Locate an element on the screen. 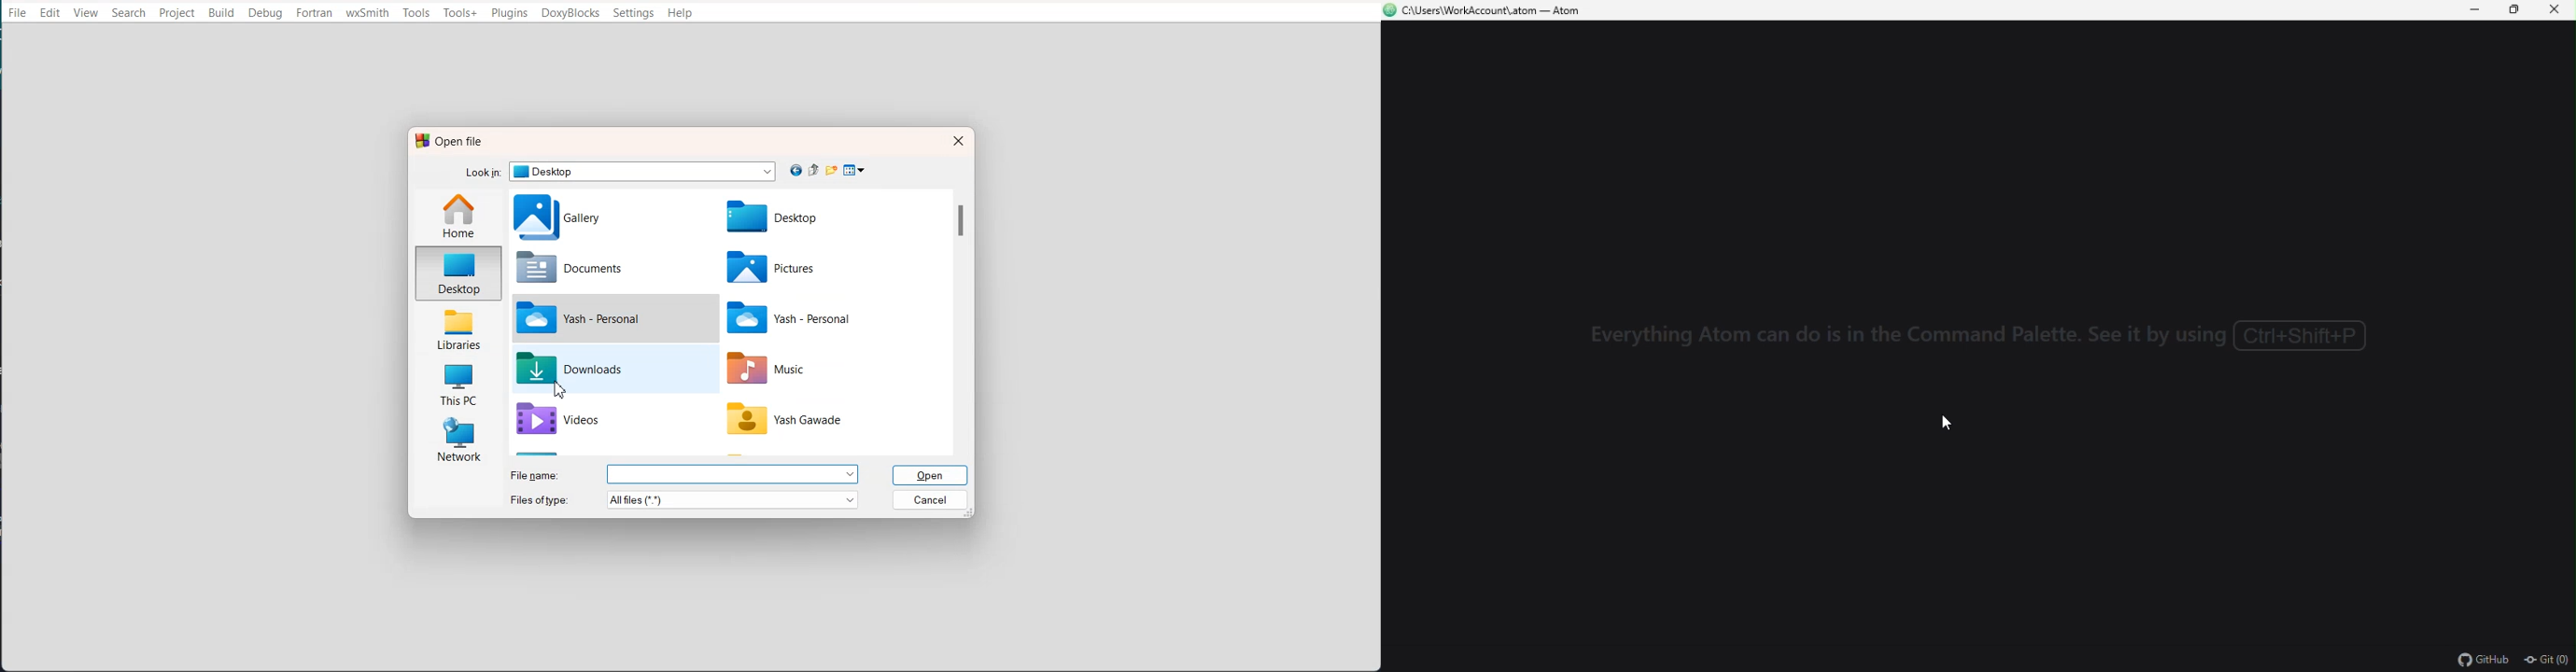 The height and width of the screenshot is (672, 2576). Network is located at coordinates (457, 440).